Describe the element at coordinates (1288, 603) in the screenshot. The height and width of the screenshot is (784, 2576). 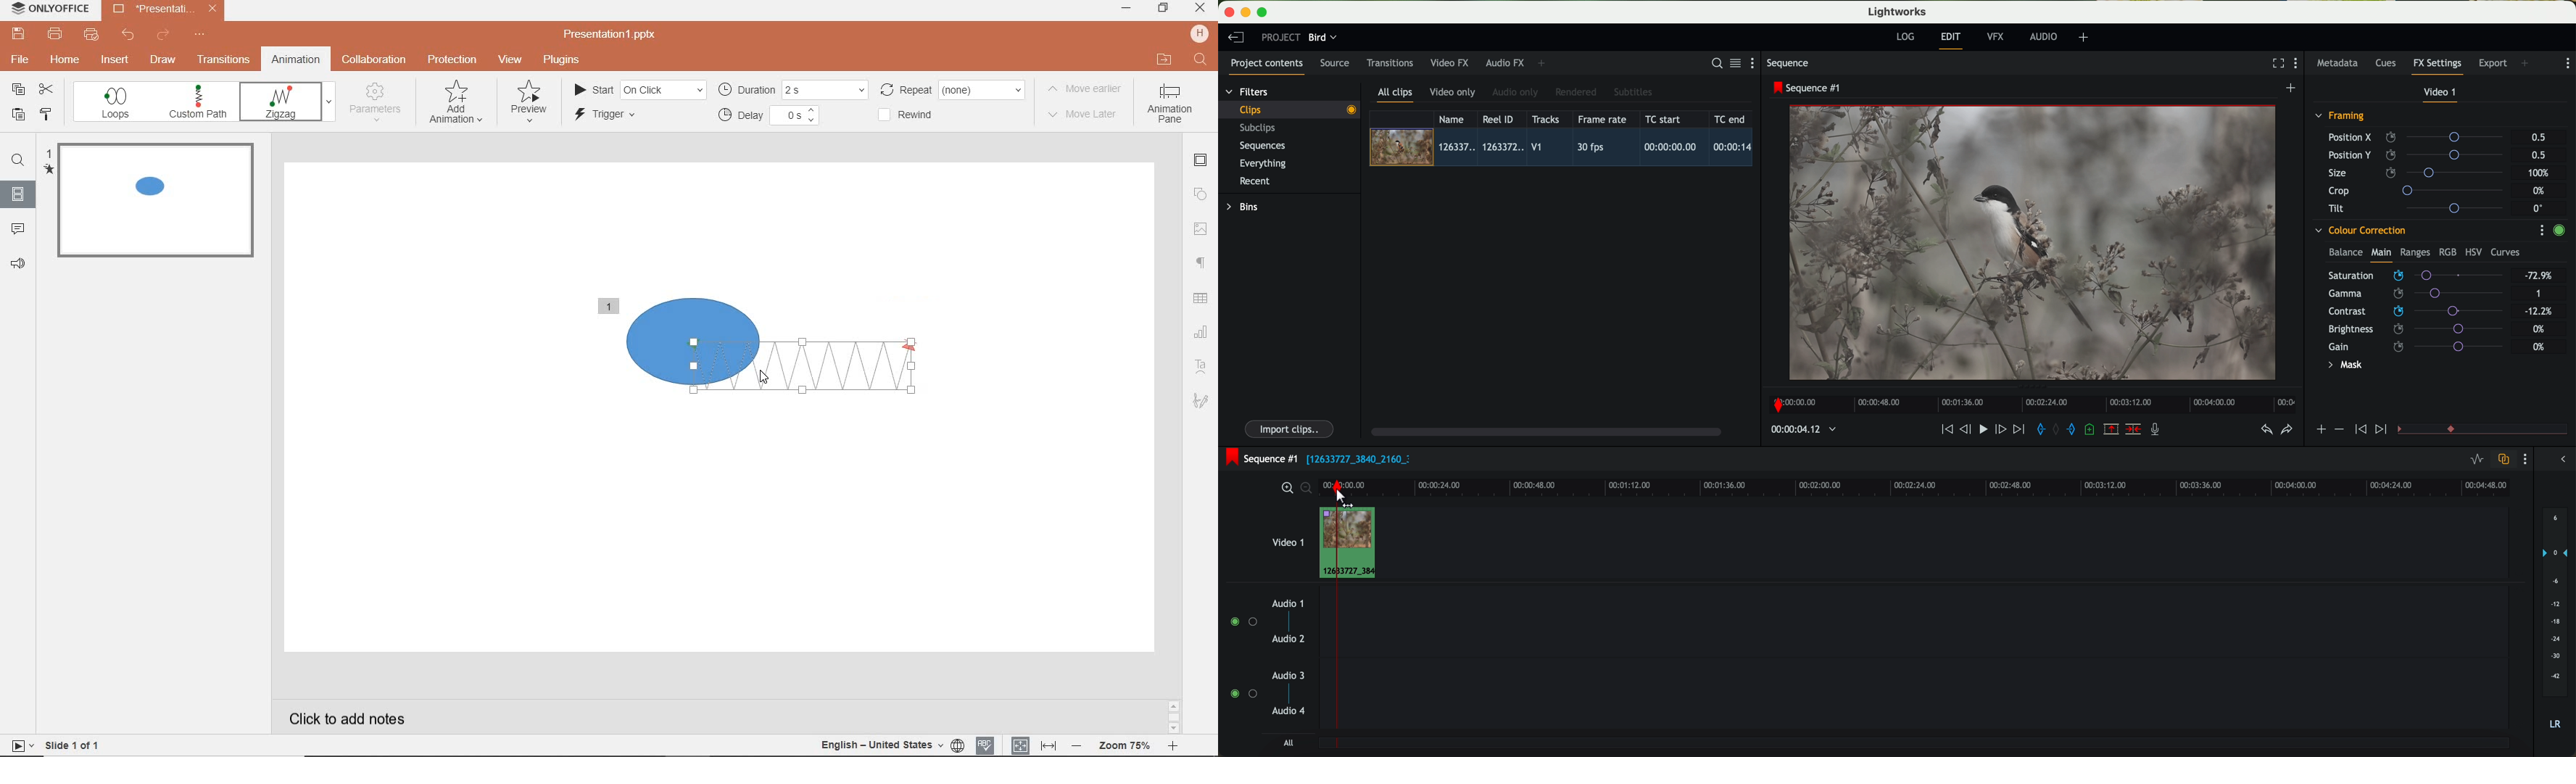
I see `audio 1` at that location.